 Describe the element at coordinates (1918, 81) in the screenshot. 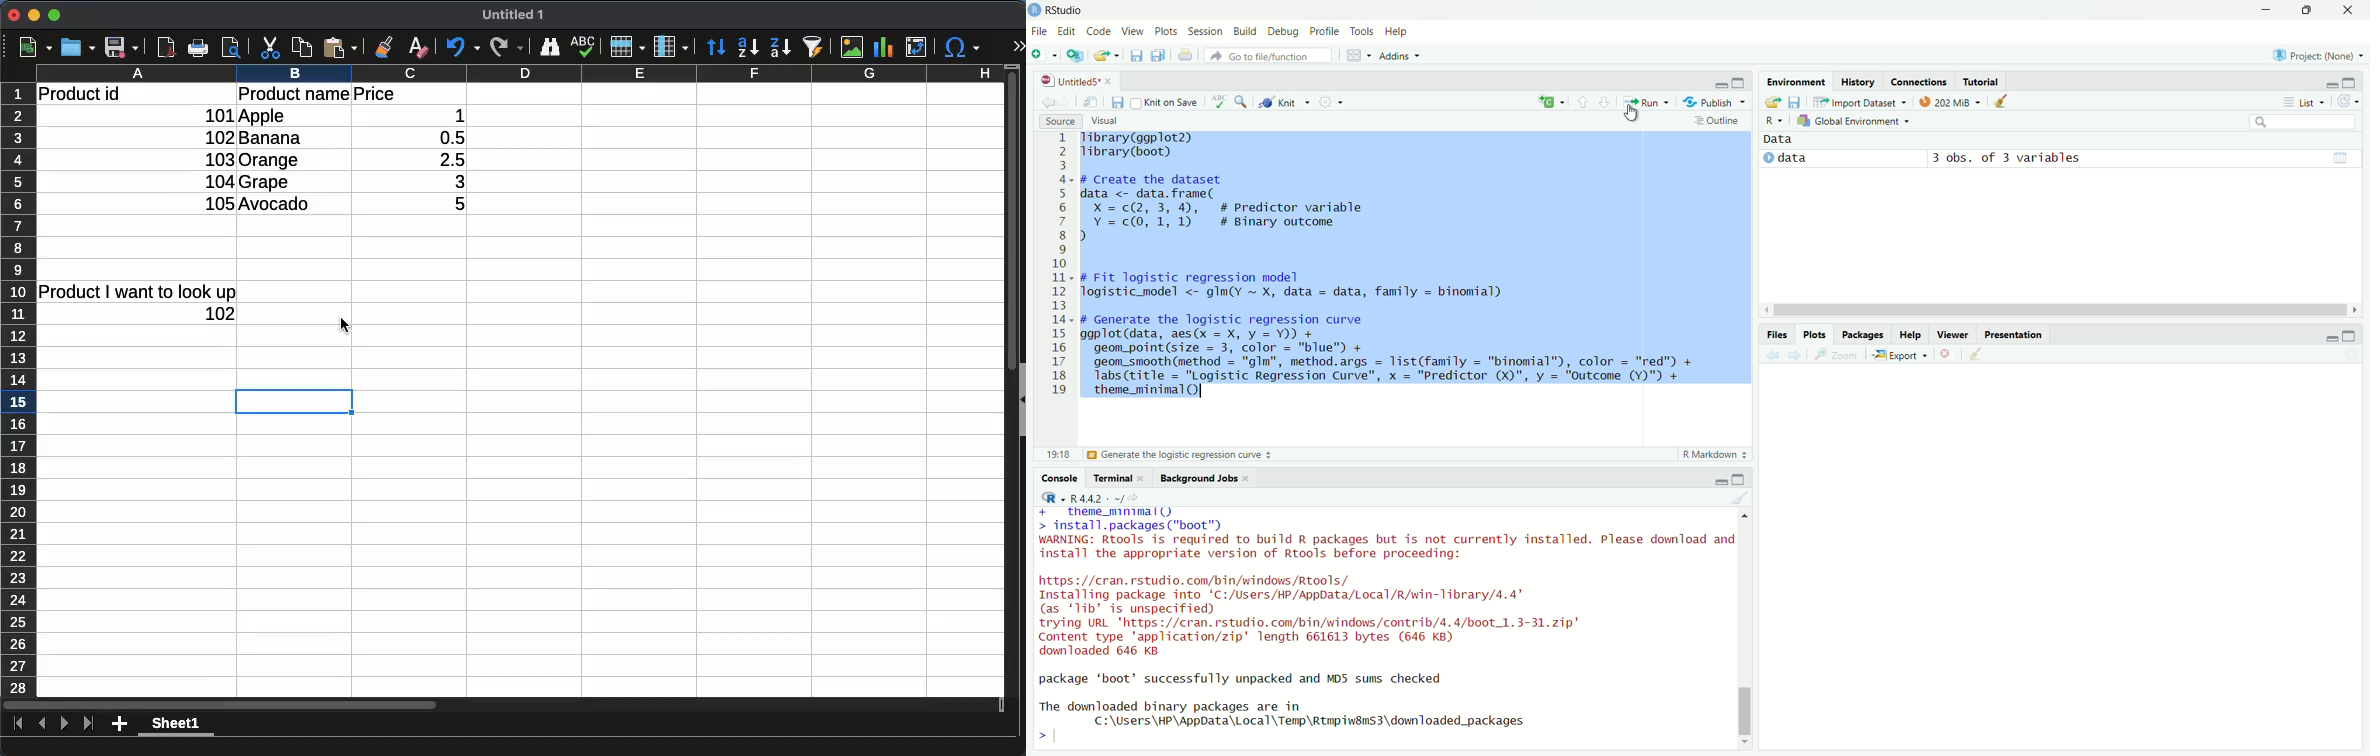

I see `Connections` at that location.